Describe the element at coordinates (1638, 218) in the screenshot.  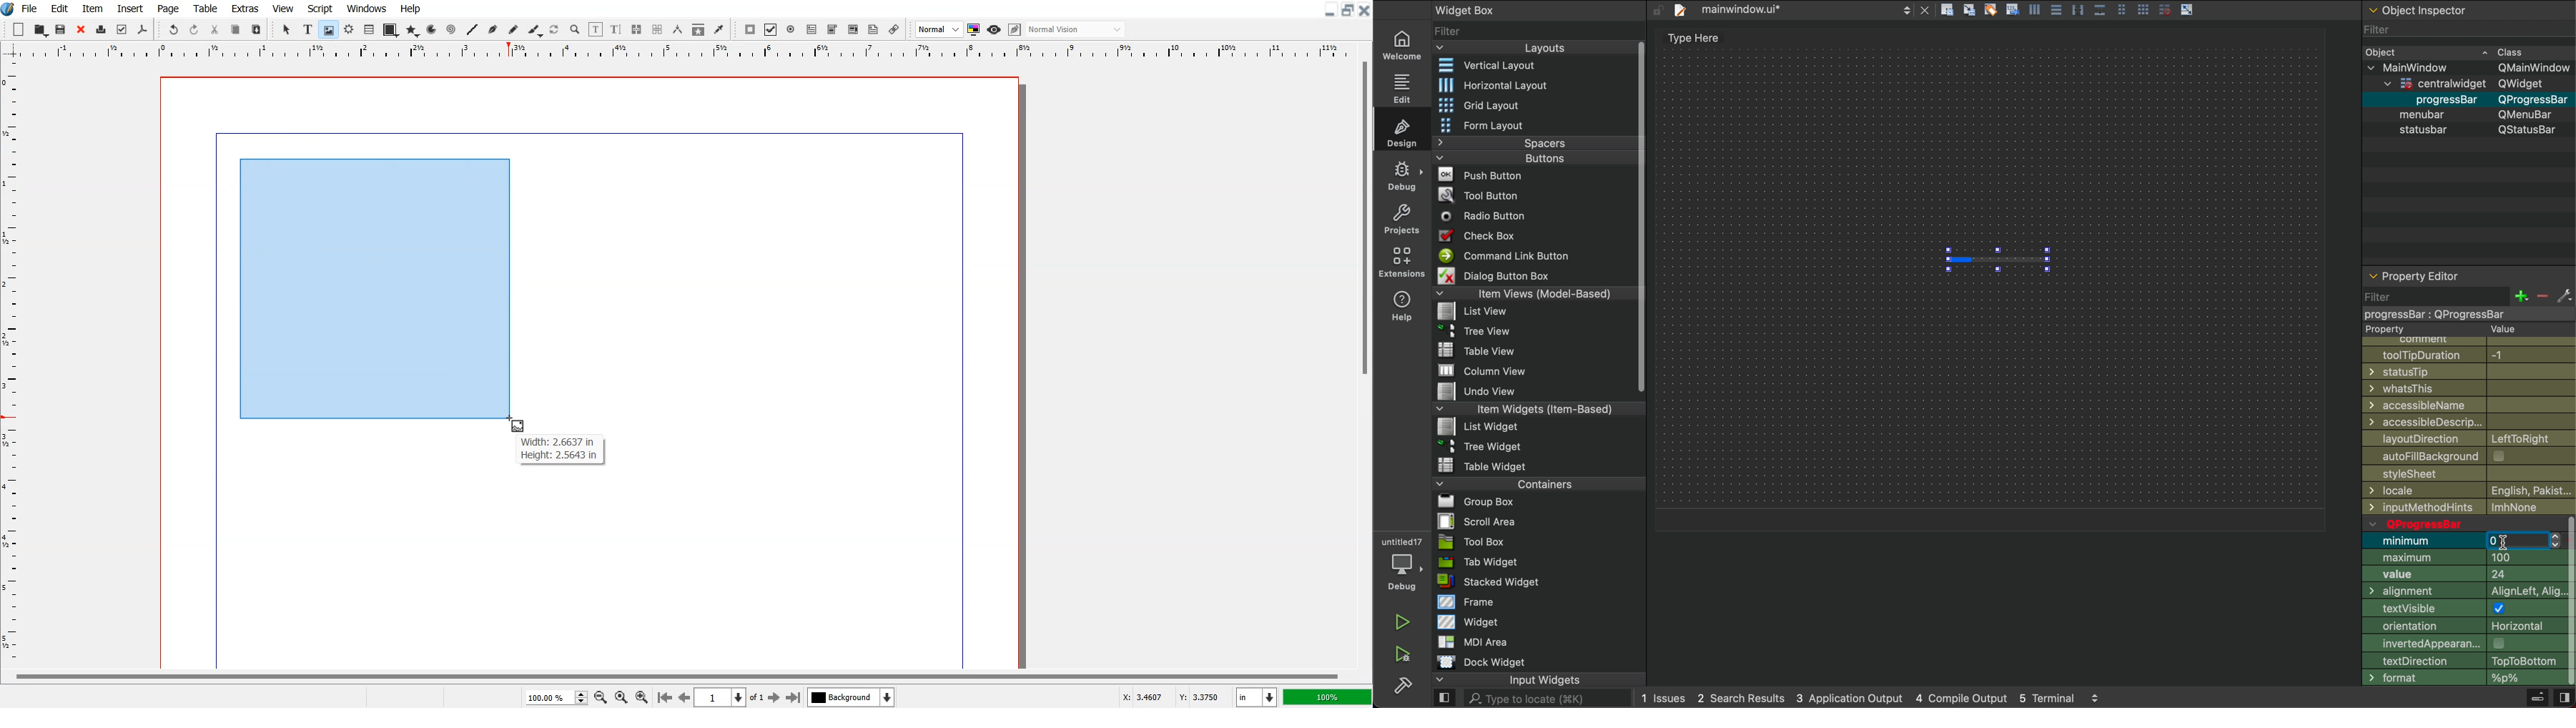
I see `Vertical Scroll` at that location.